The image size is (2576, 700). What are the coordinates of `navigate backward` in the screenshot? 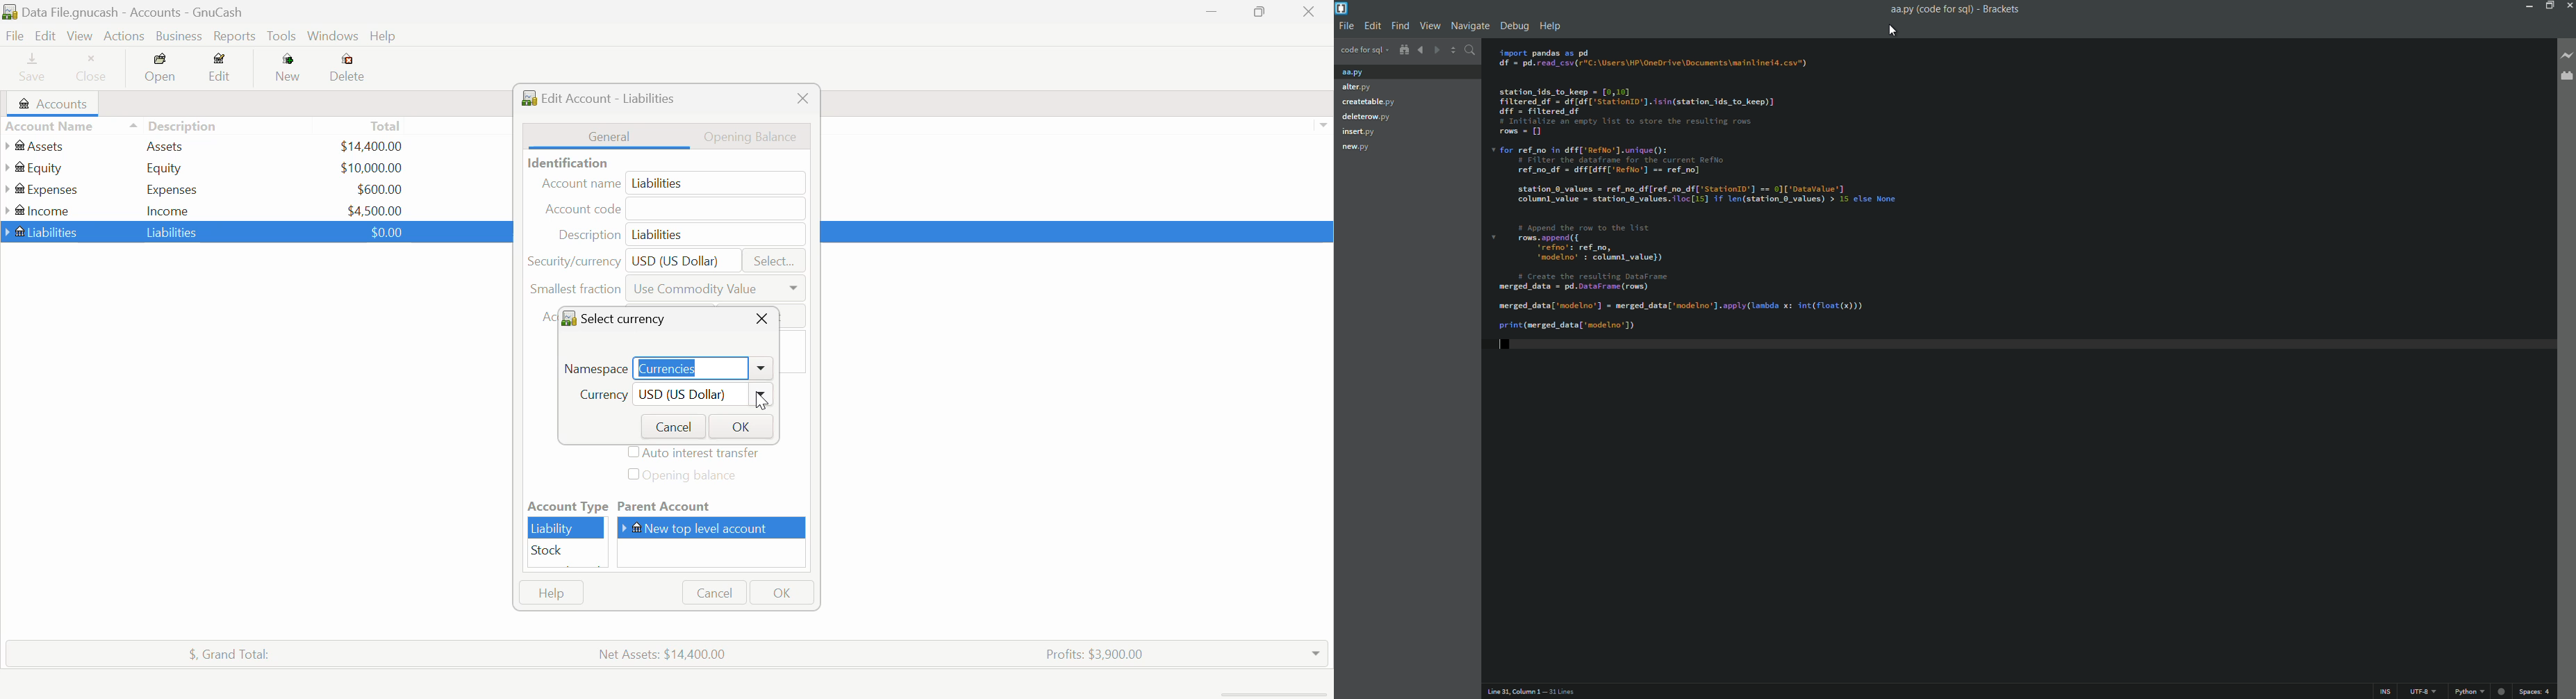 It's located at (1423, 50).